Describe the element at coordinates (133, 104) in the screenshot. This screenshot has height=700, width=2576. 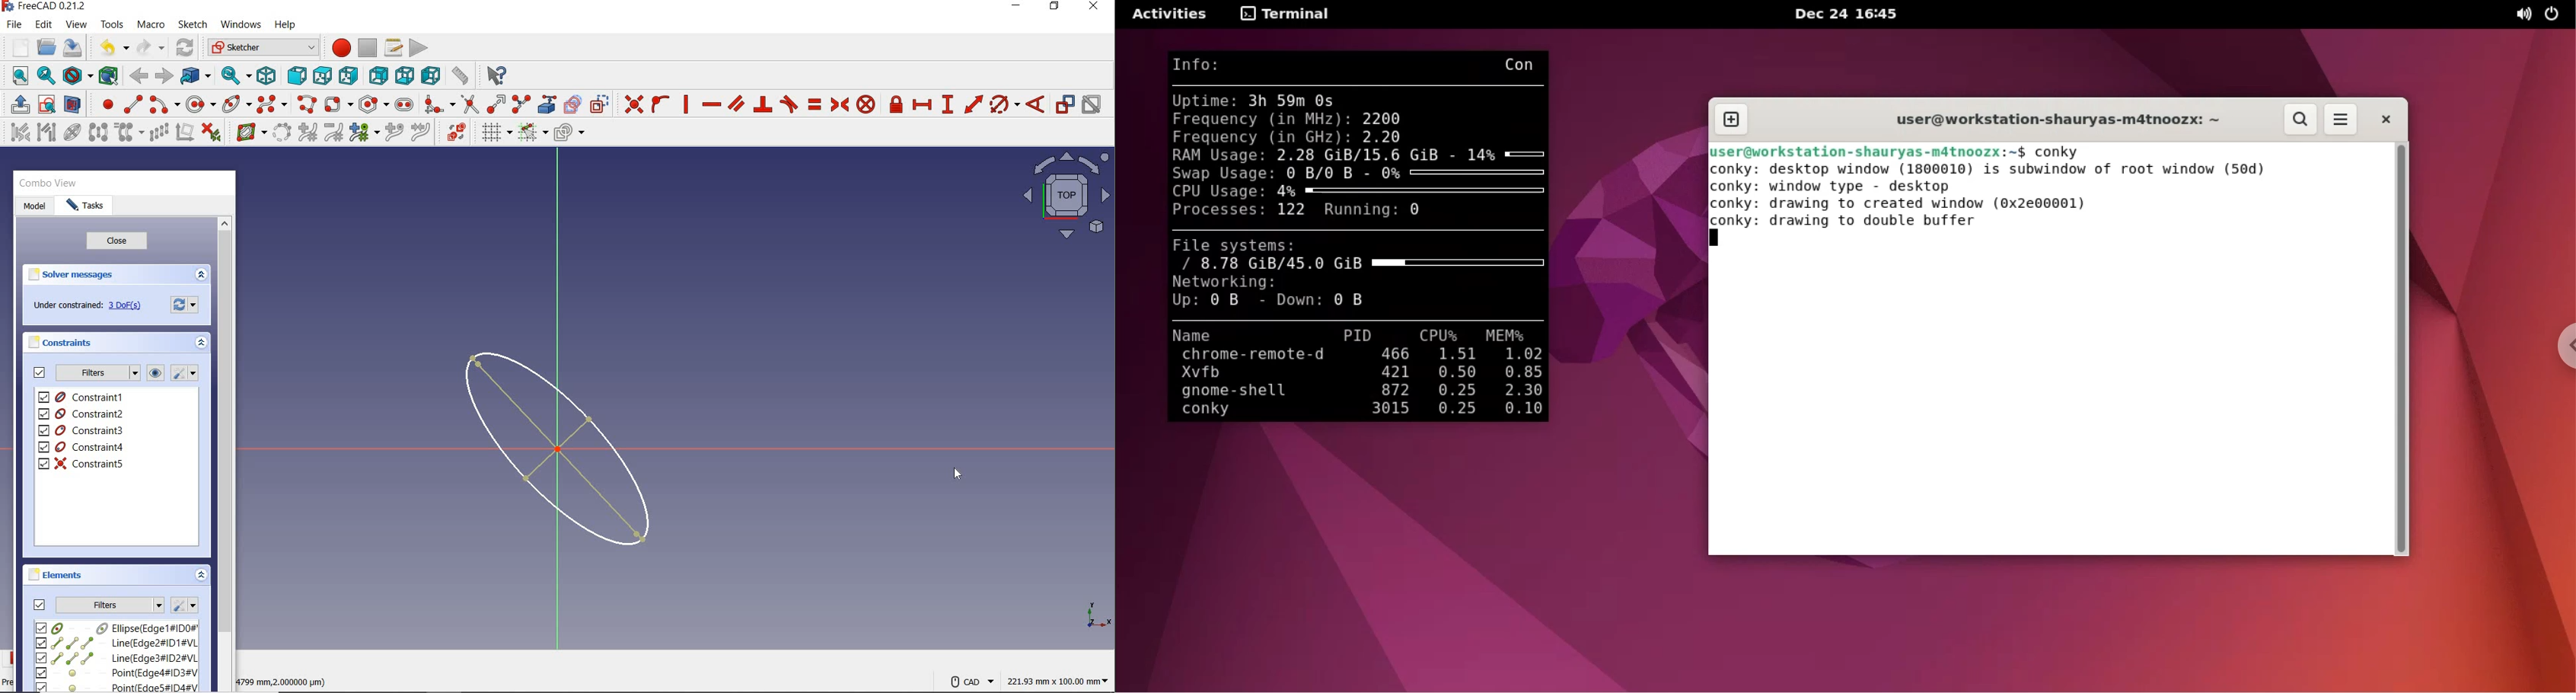
I see `create line` at that location.